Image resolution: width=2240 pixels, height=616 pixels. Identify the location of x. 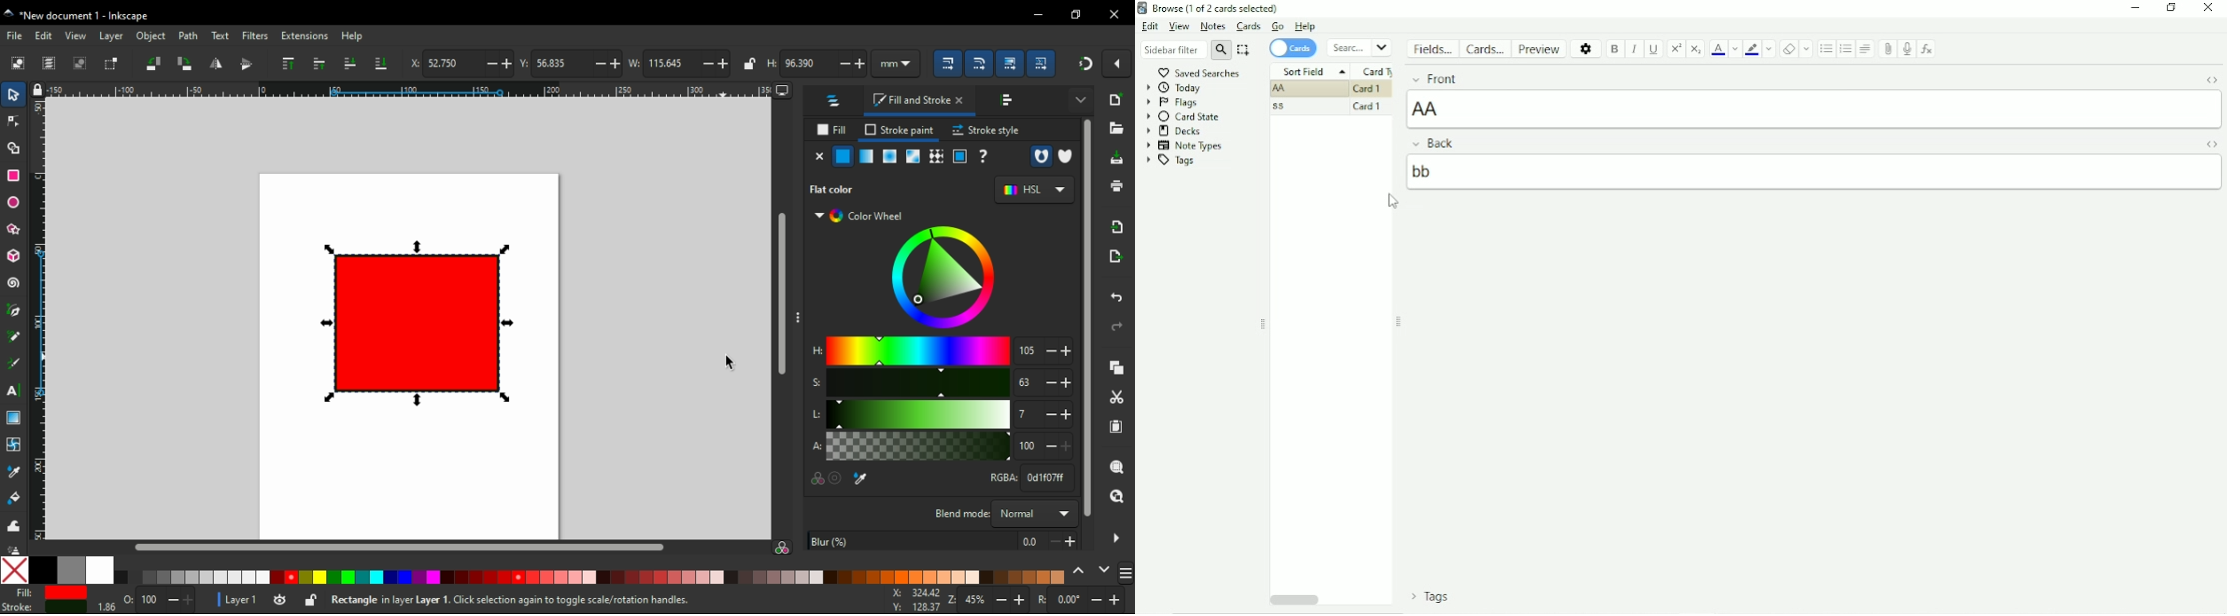
(916, 600).